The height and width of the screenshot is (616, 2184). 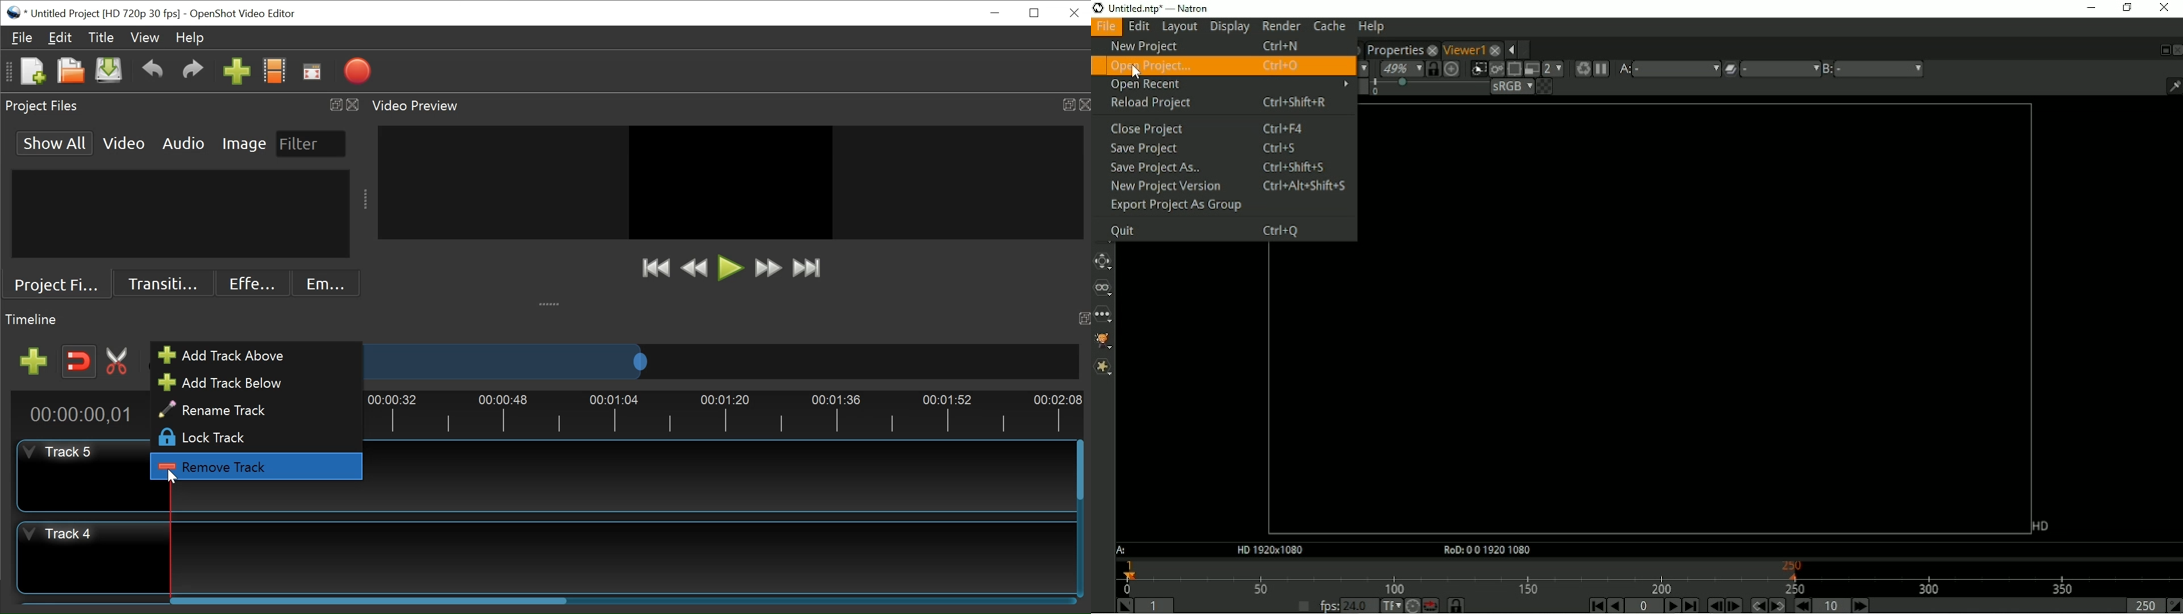 What do you see at coordinates (1123, 550) in the screenshot?
I see `A` at bounding box center [1123, 550].